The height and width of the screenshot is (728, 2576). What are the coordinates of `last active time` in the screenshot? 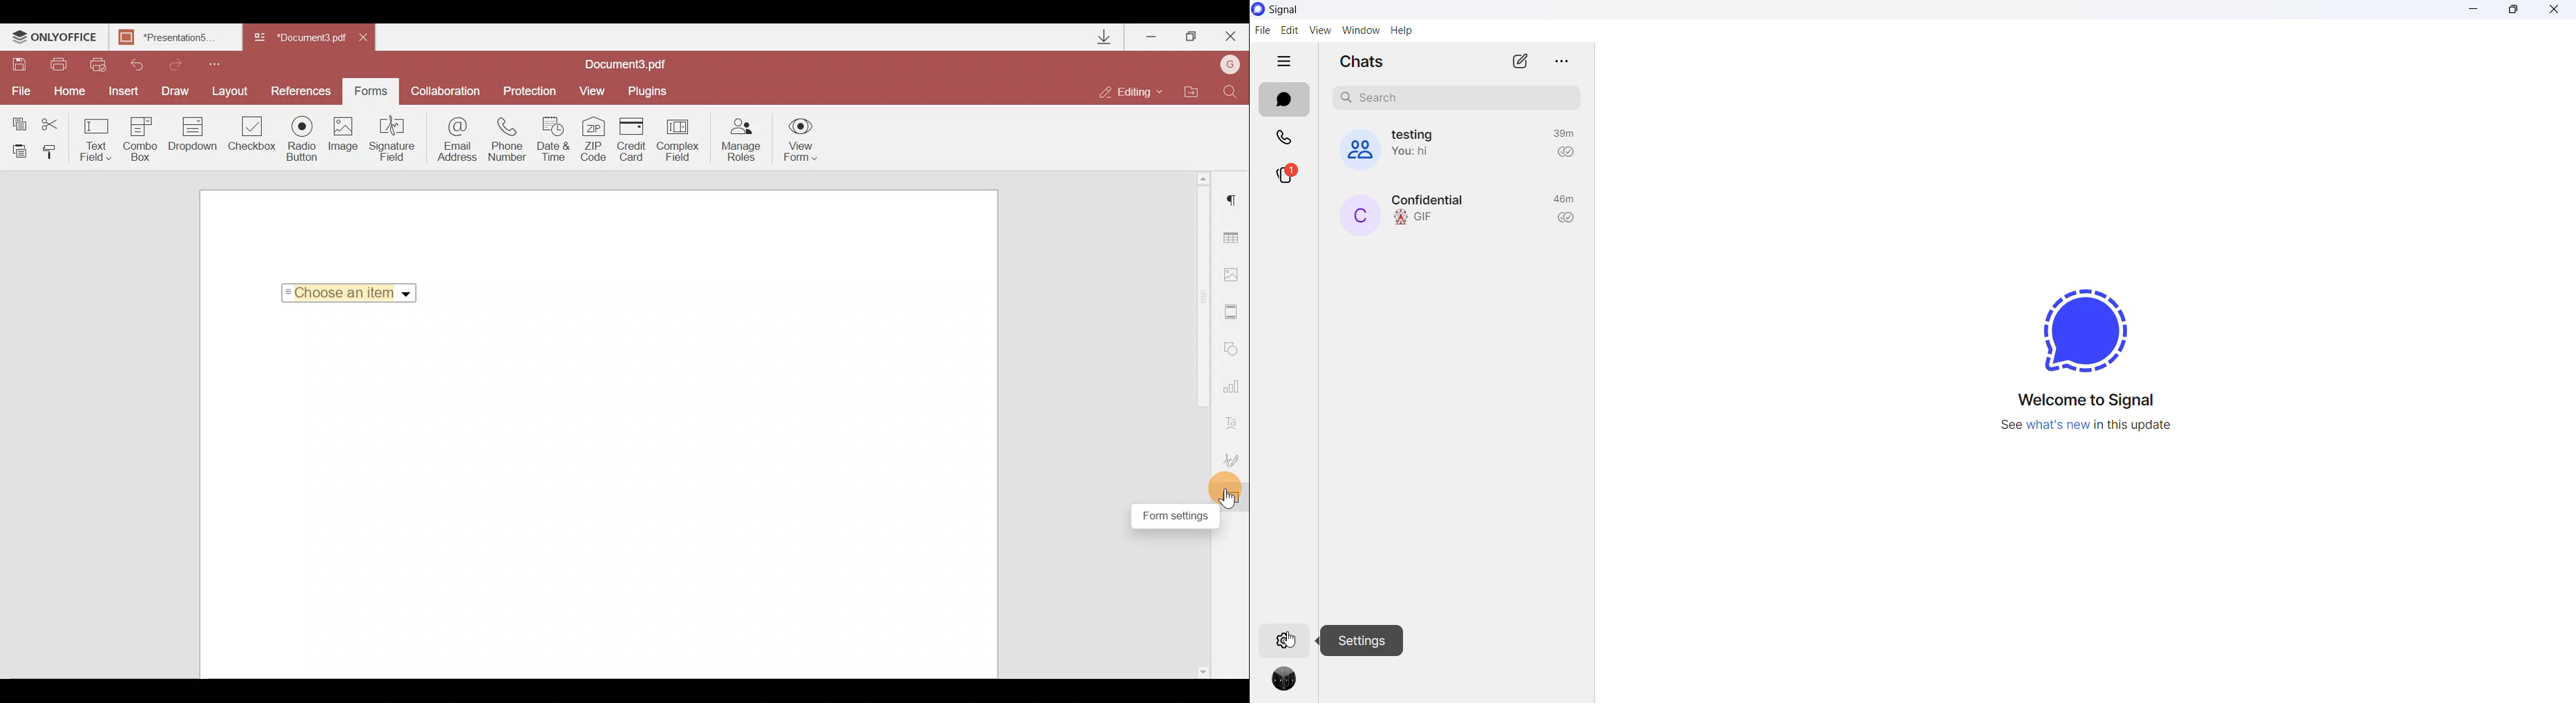 It's located at (1561, 133).